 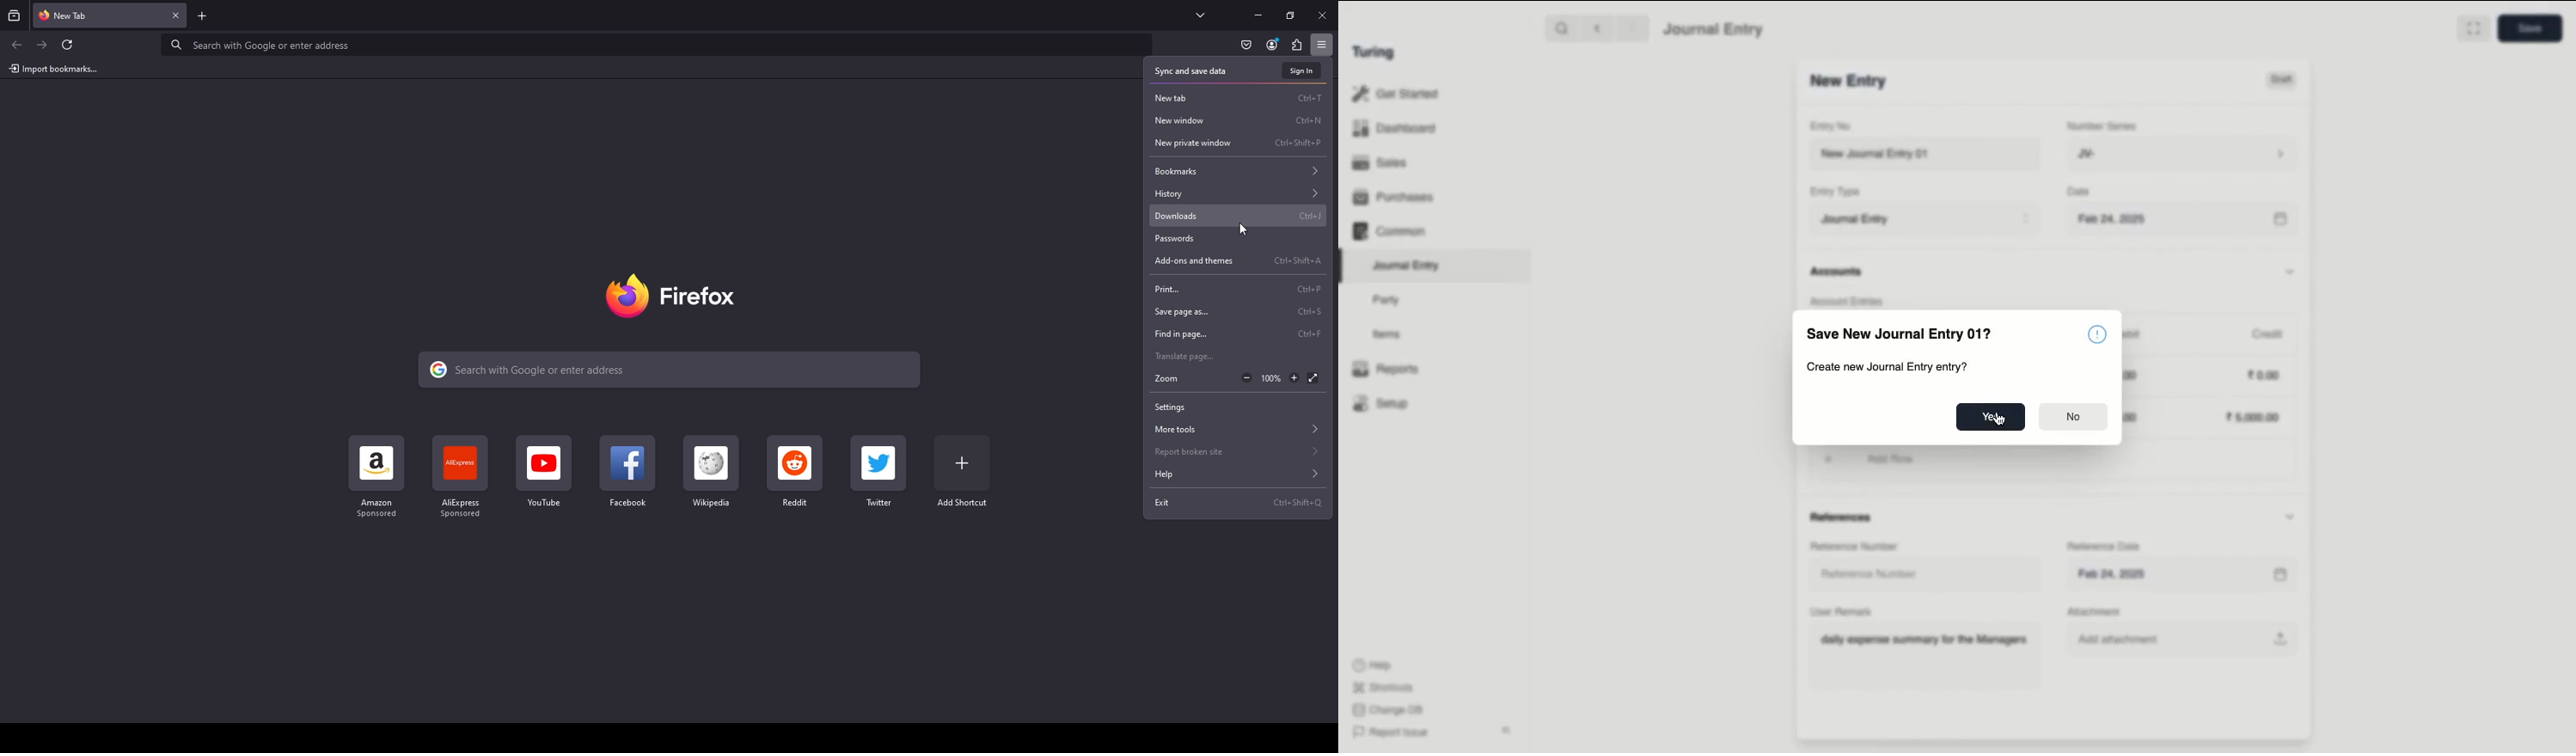 I want to click on Downloads, so click(x=1239, y=215).